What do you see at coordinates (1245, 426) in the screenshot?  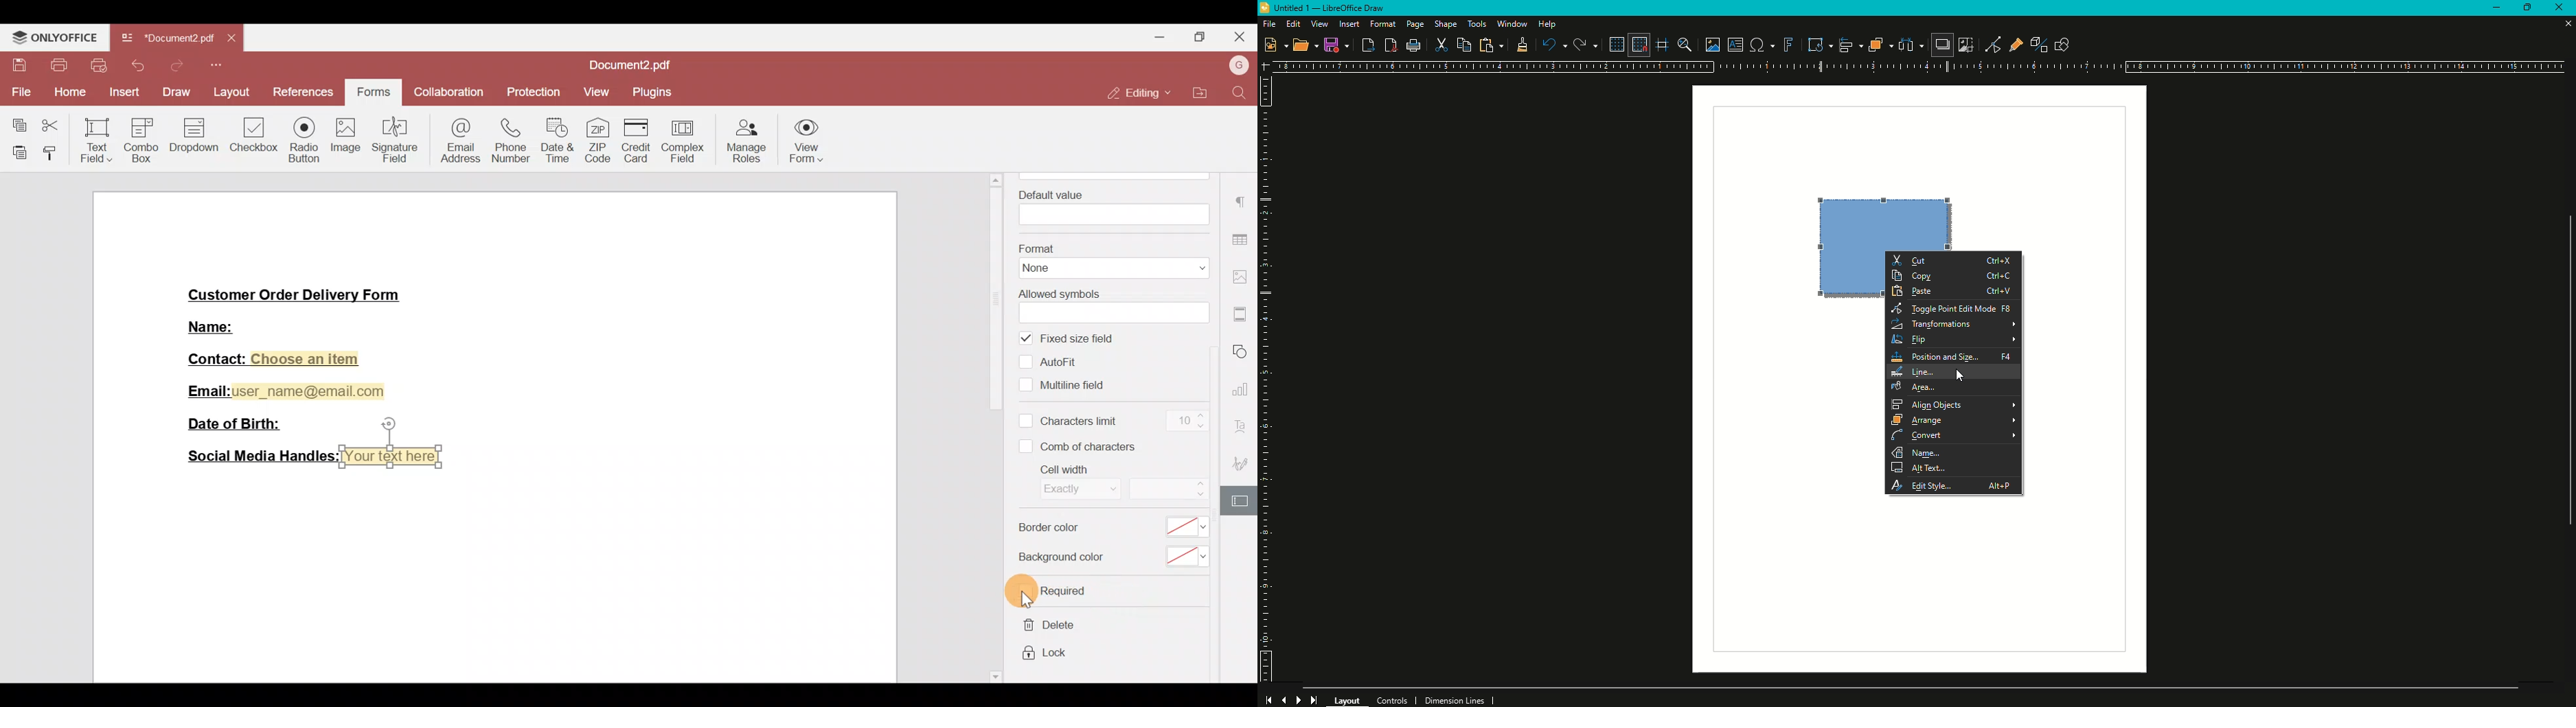 I see `Font settings` at bounding box center [1245, 426].